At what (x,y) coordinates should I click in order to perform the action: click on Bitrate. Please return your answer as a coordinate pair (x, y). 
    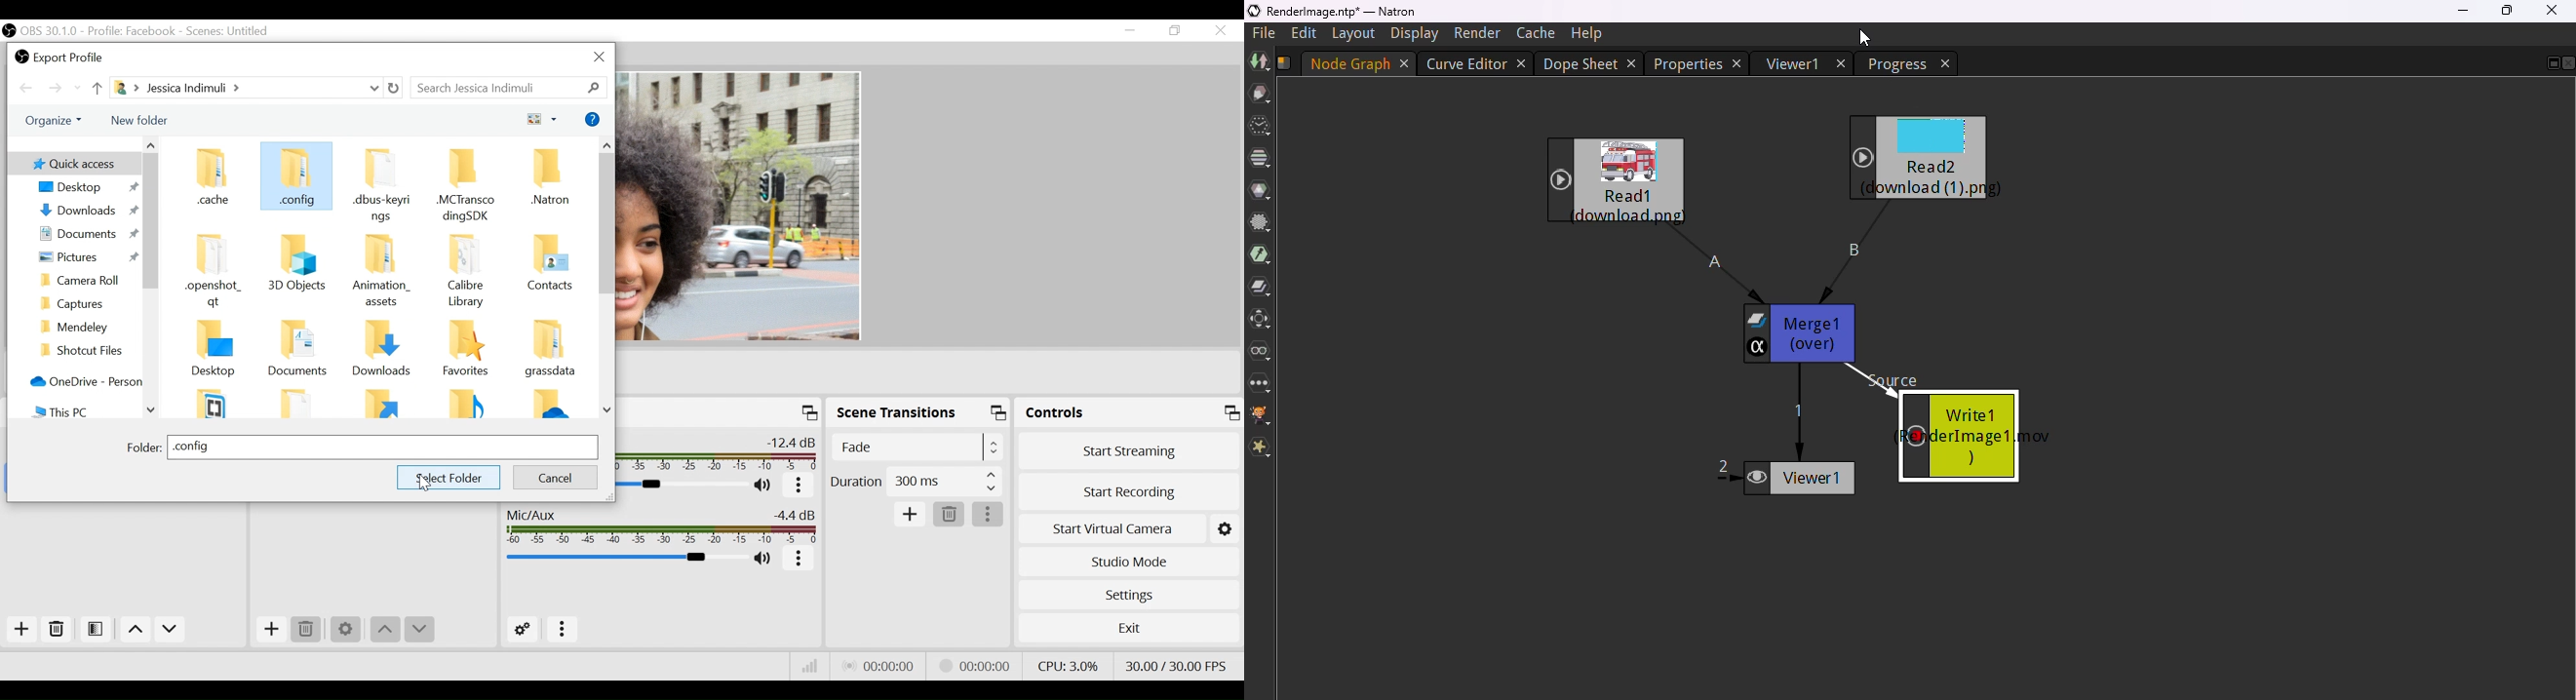
    Looking at the image, I should click on (810, 666).